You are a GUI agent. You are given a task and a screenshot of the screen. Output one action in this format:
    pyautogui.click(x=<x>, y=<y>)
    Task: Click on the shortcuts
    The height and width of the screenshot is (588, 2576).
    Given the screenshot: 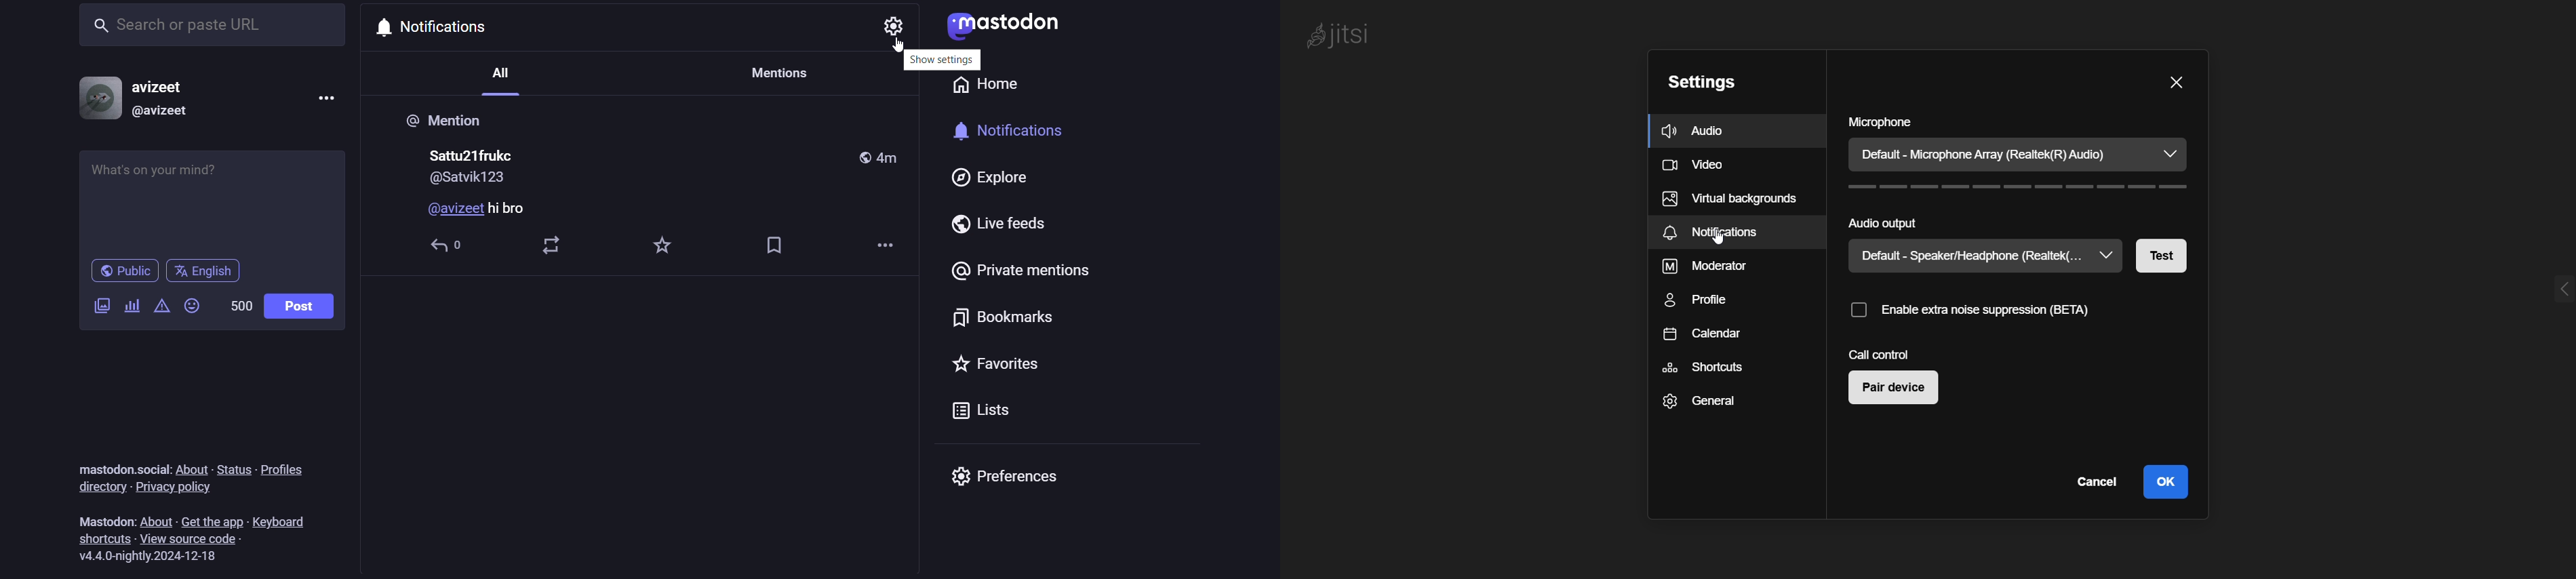 What is the action you would take?
    pyautogui.click(x=104, y=538)
    